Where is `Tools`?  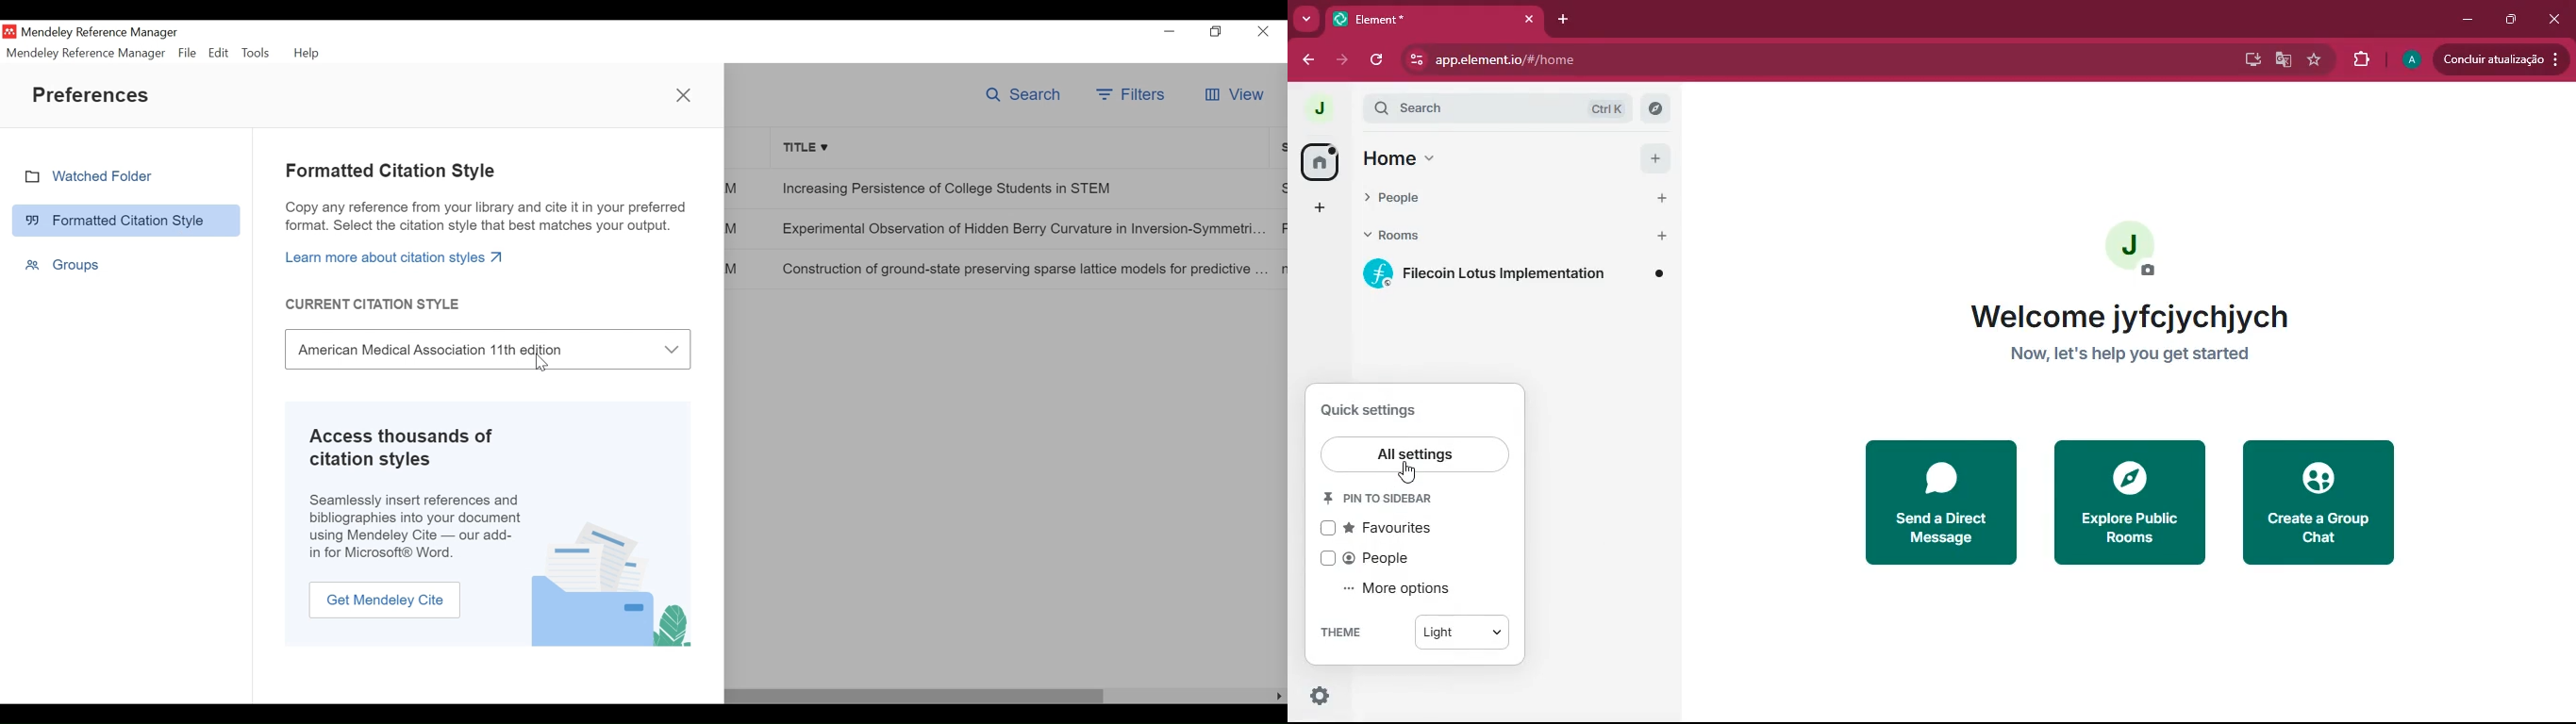 Tools is located at coordinates (256, 52).